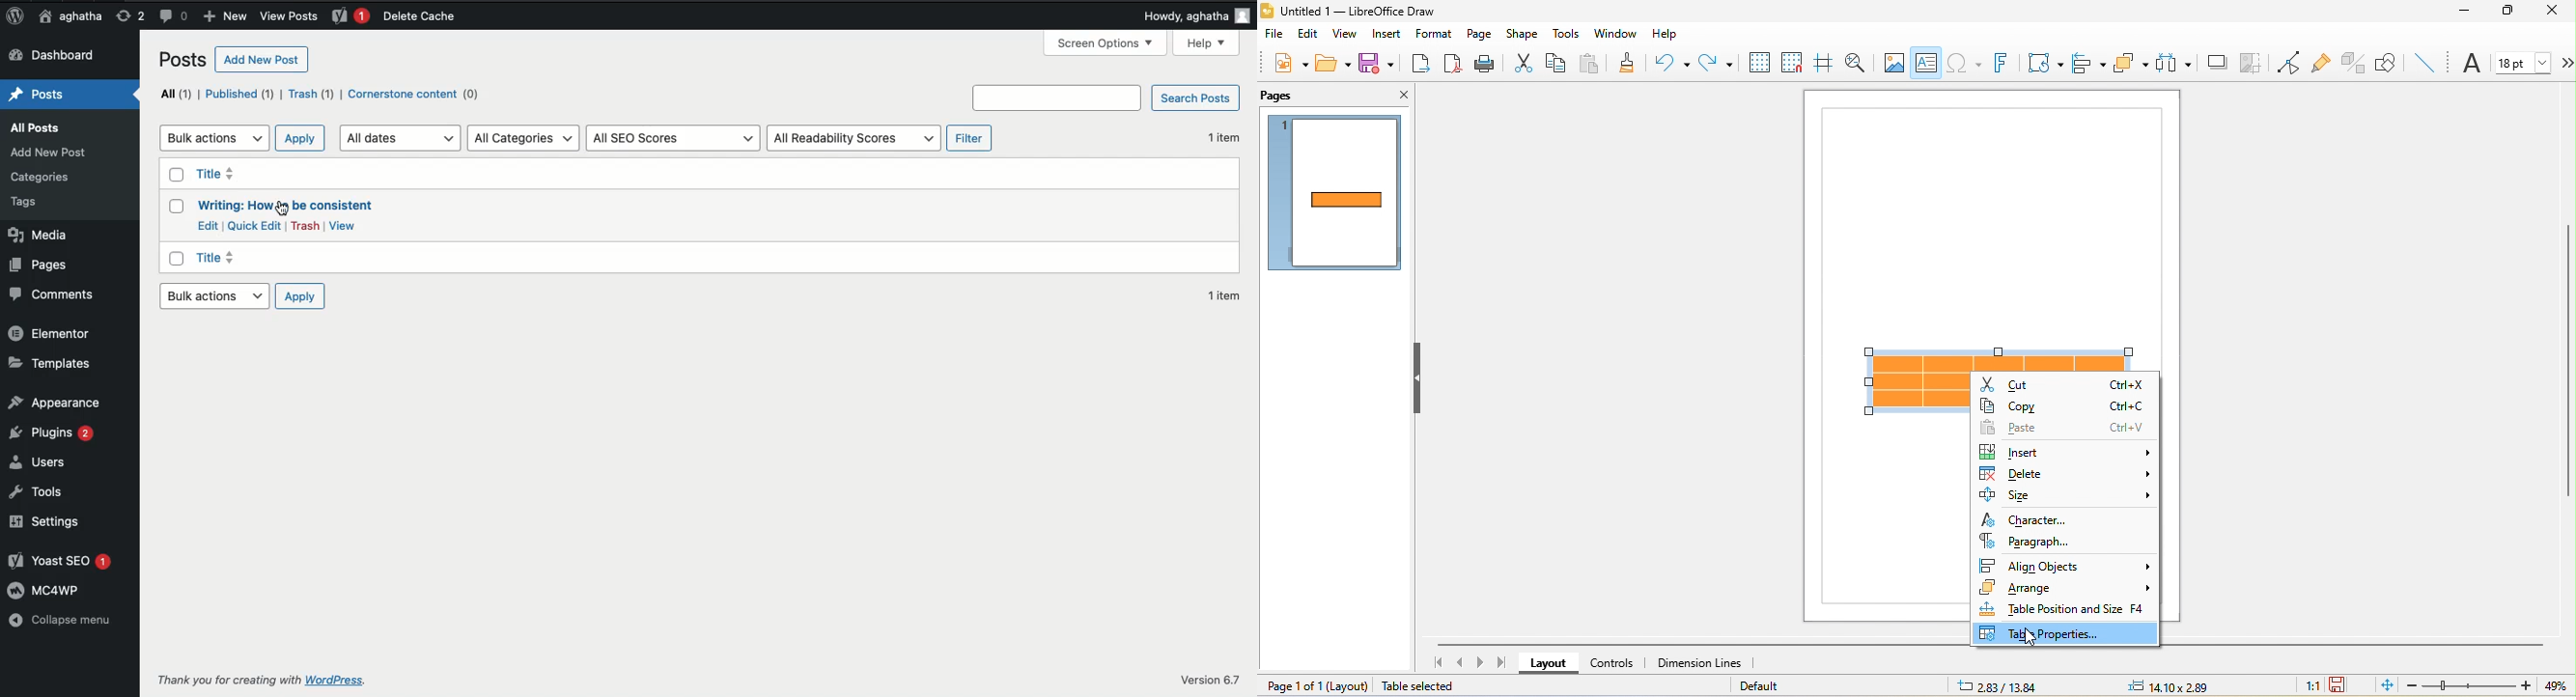 The height and width of the screenshot is (700, 2576). What do you see at coordinates (1348, 685) in the screenshot?
I see `layout` at bounding box center [1348, 685].